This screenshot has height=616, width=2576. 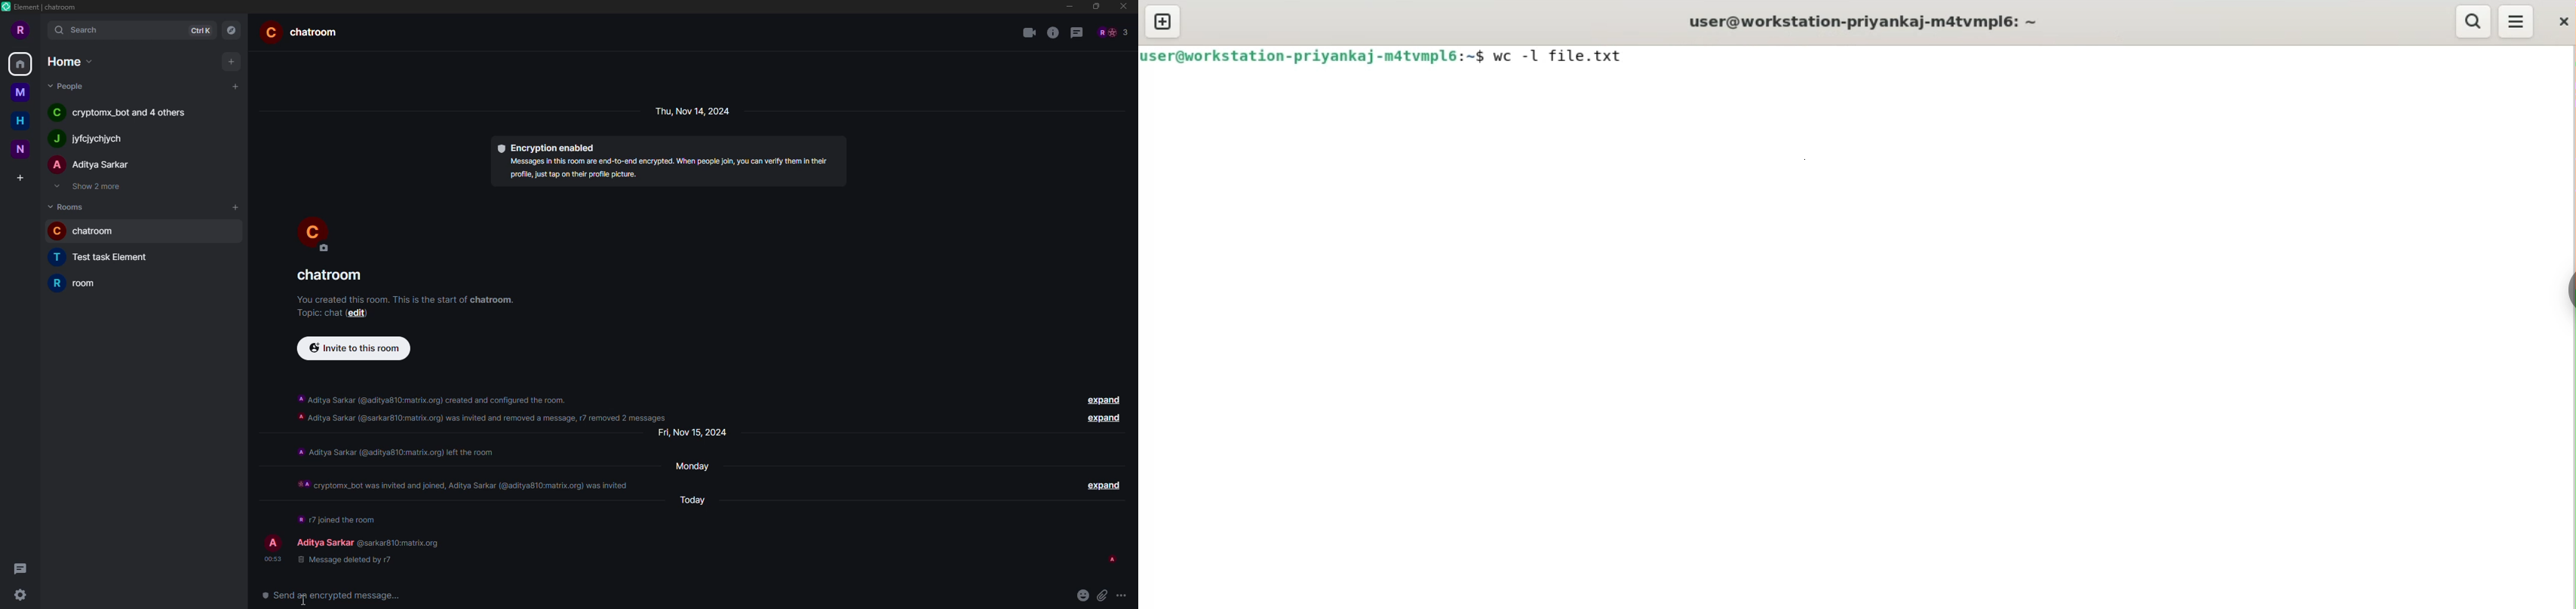 I want to click on day, so click(x=695, y=111).